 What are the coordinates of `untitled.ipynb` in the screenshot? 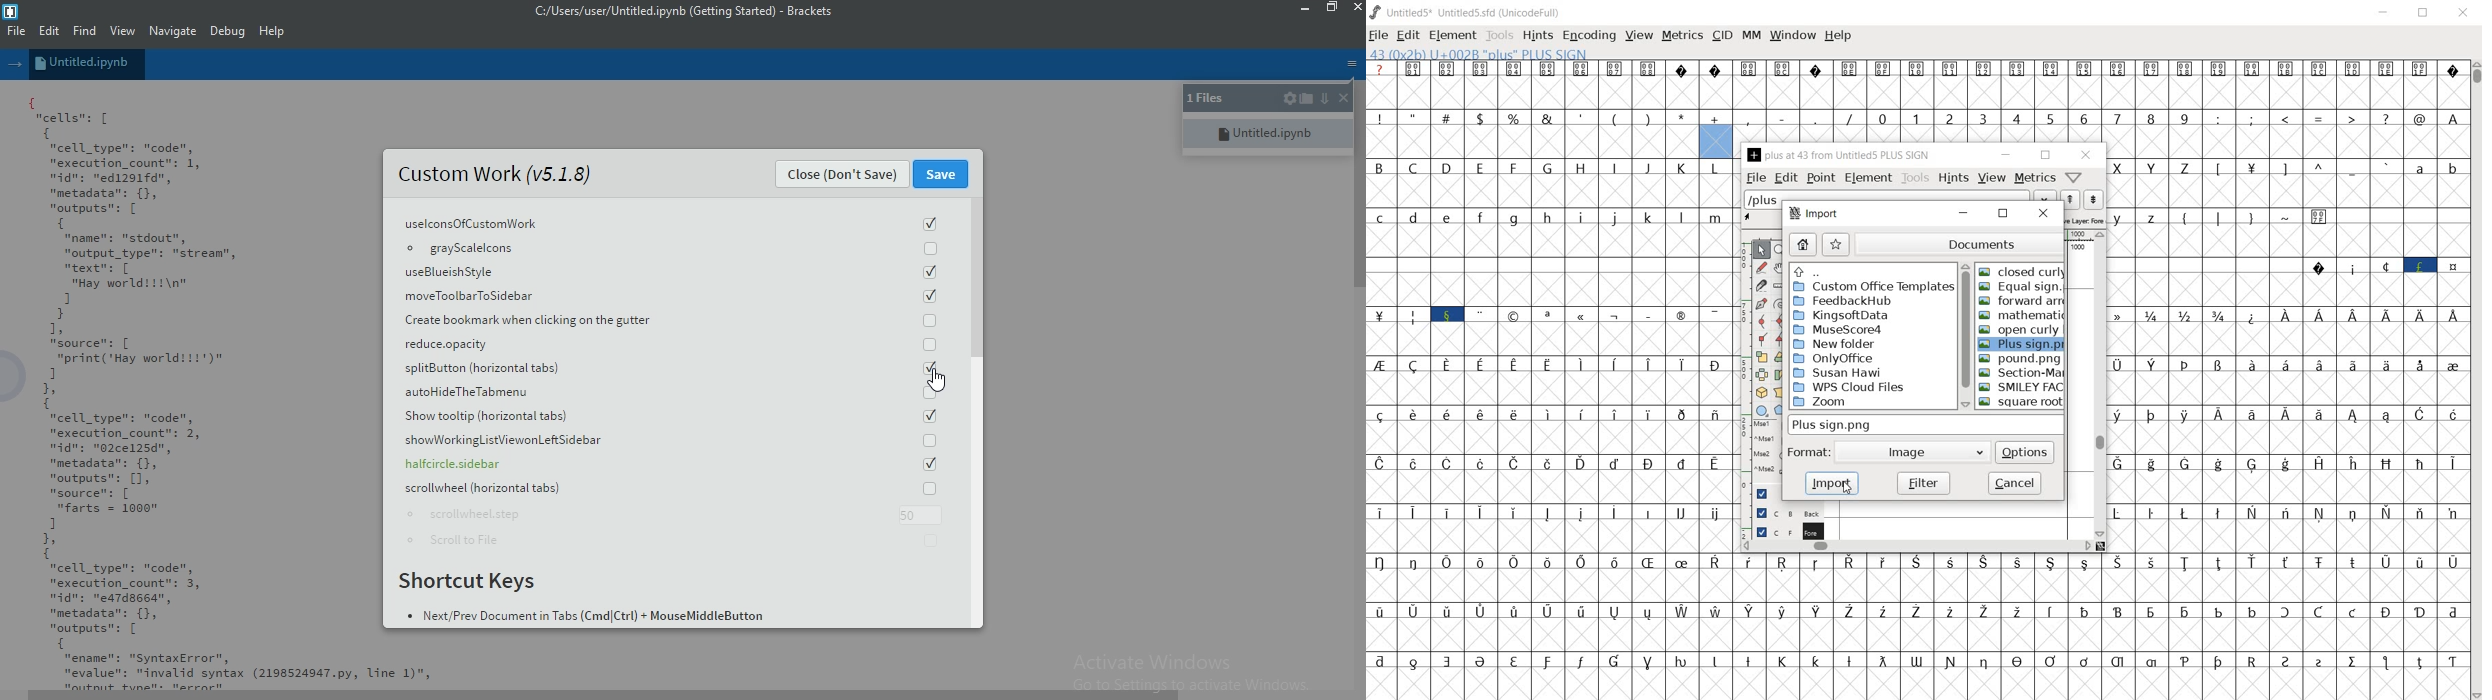 It's located at (88, 64).